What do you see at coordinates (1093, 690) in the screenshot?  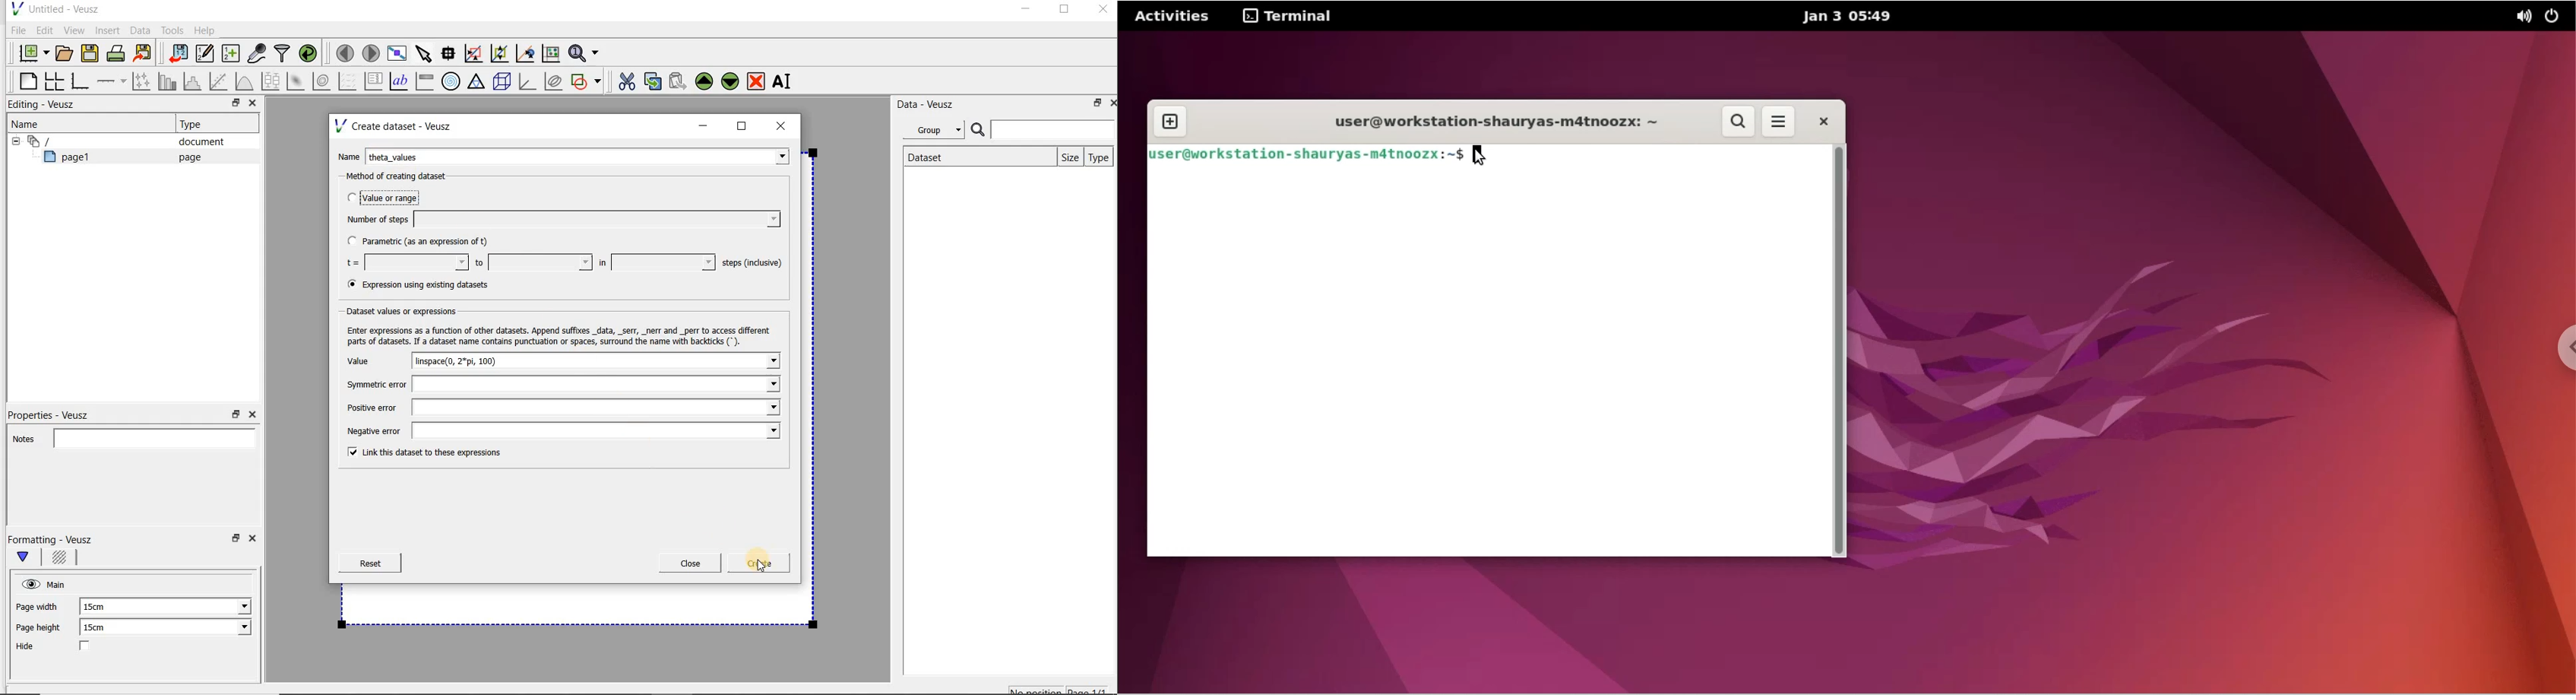 I see `page1/1` at bounding box center [1093, 690].